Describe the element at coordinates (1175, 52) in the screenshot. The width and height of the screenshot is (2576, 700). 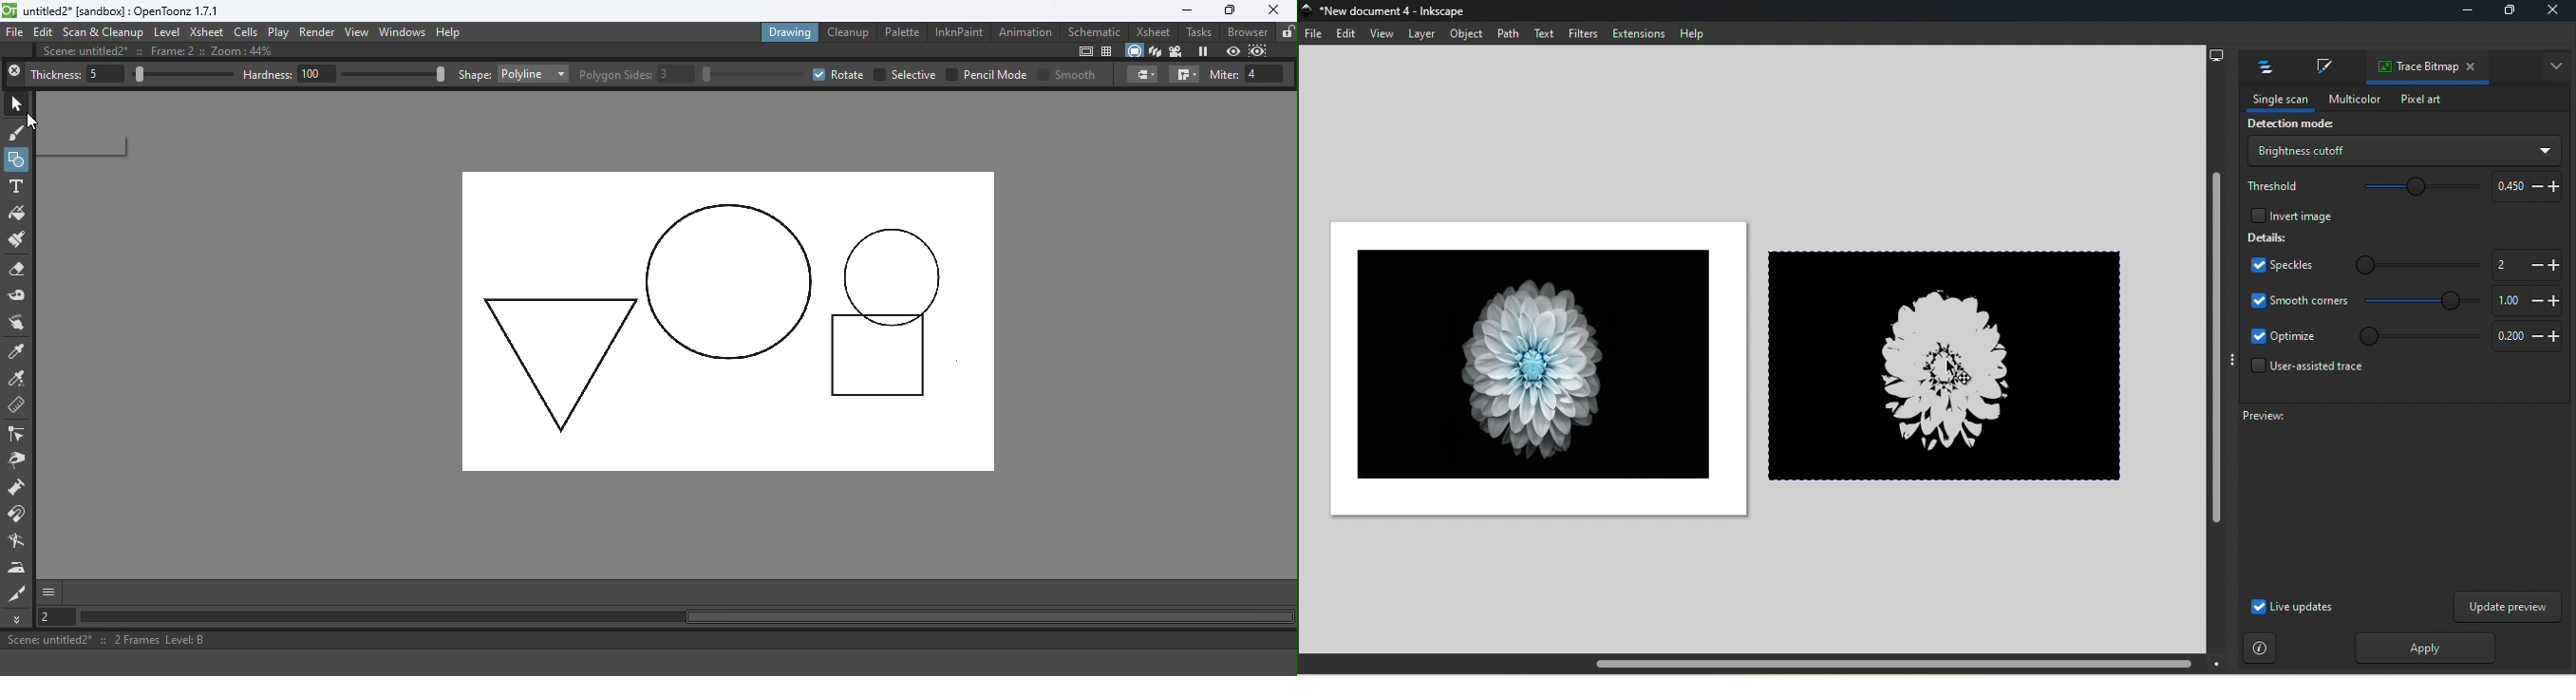
I see `Camera view` at that location.